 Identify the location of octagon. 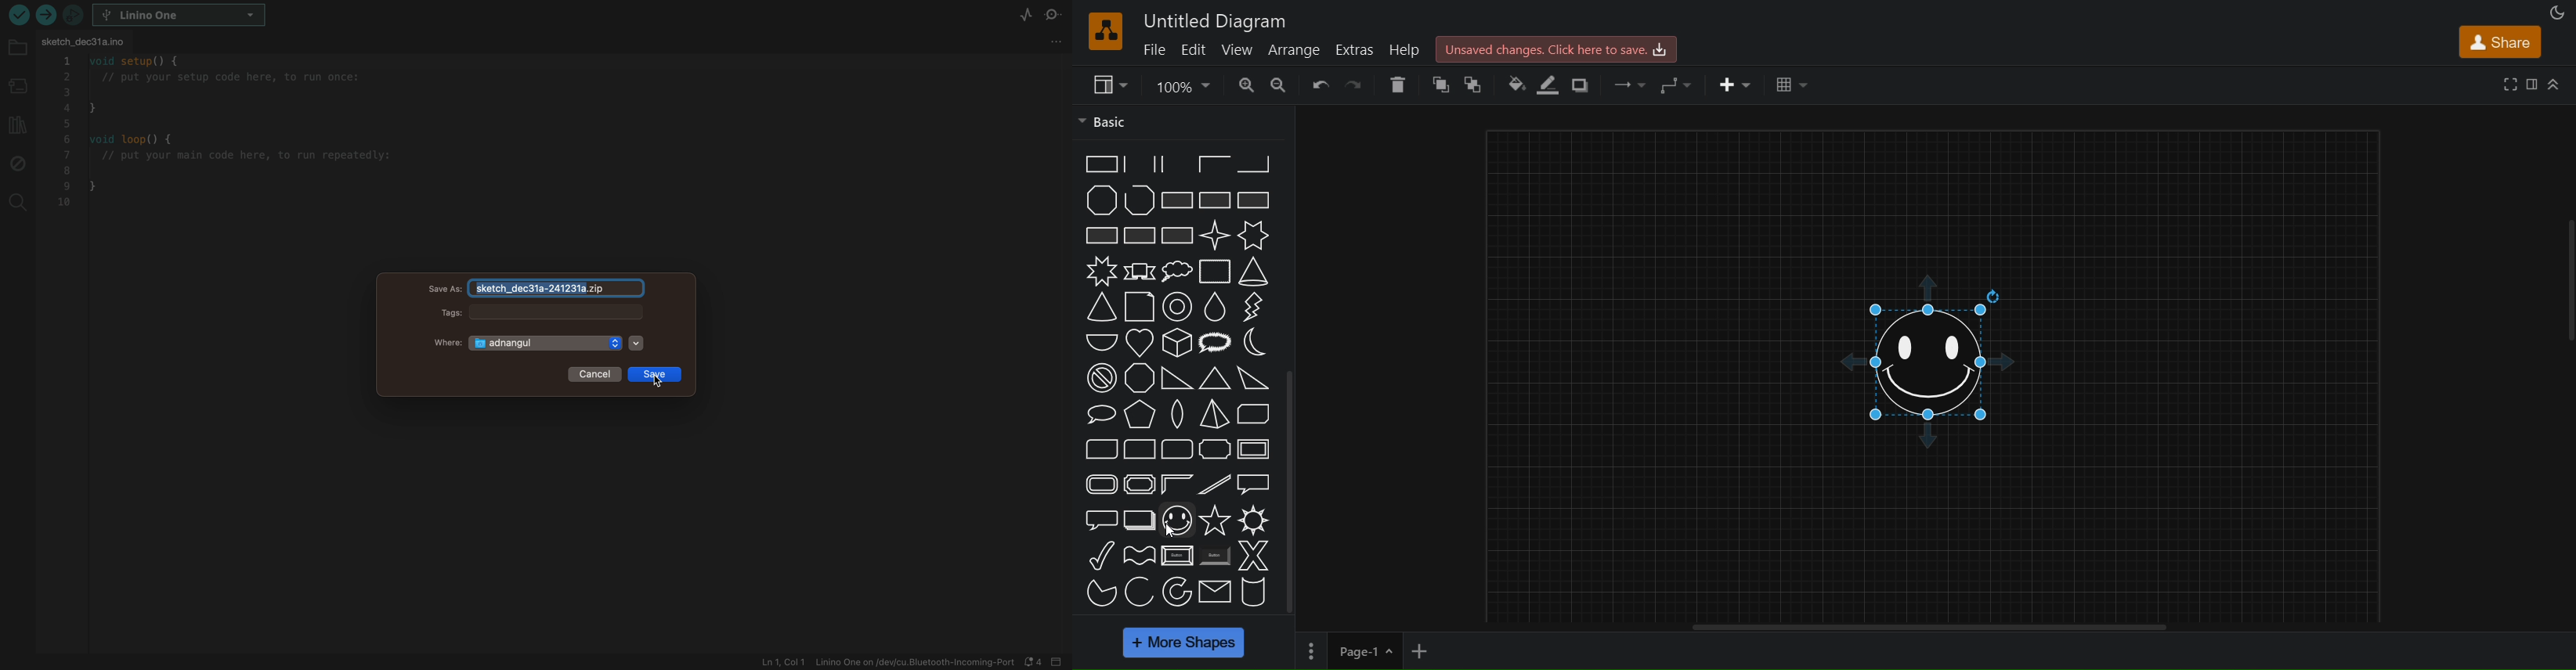
(1139, 379).